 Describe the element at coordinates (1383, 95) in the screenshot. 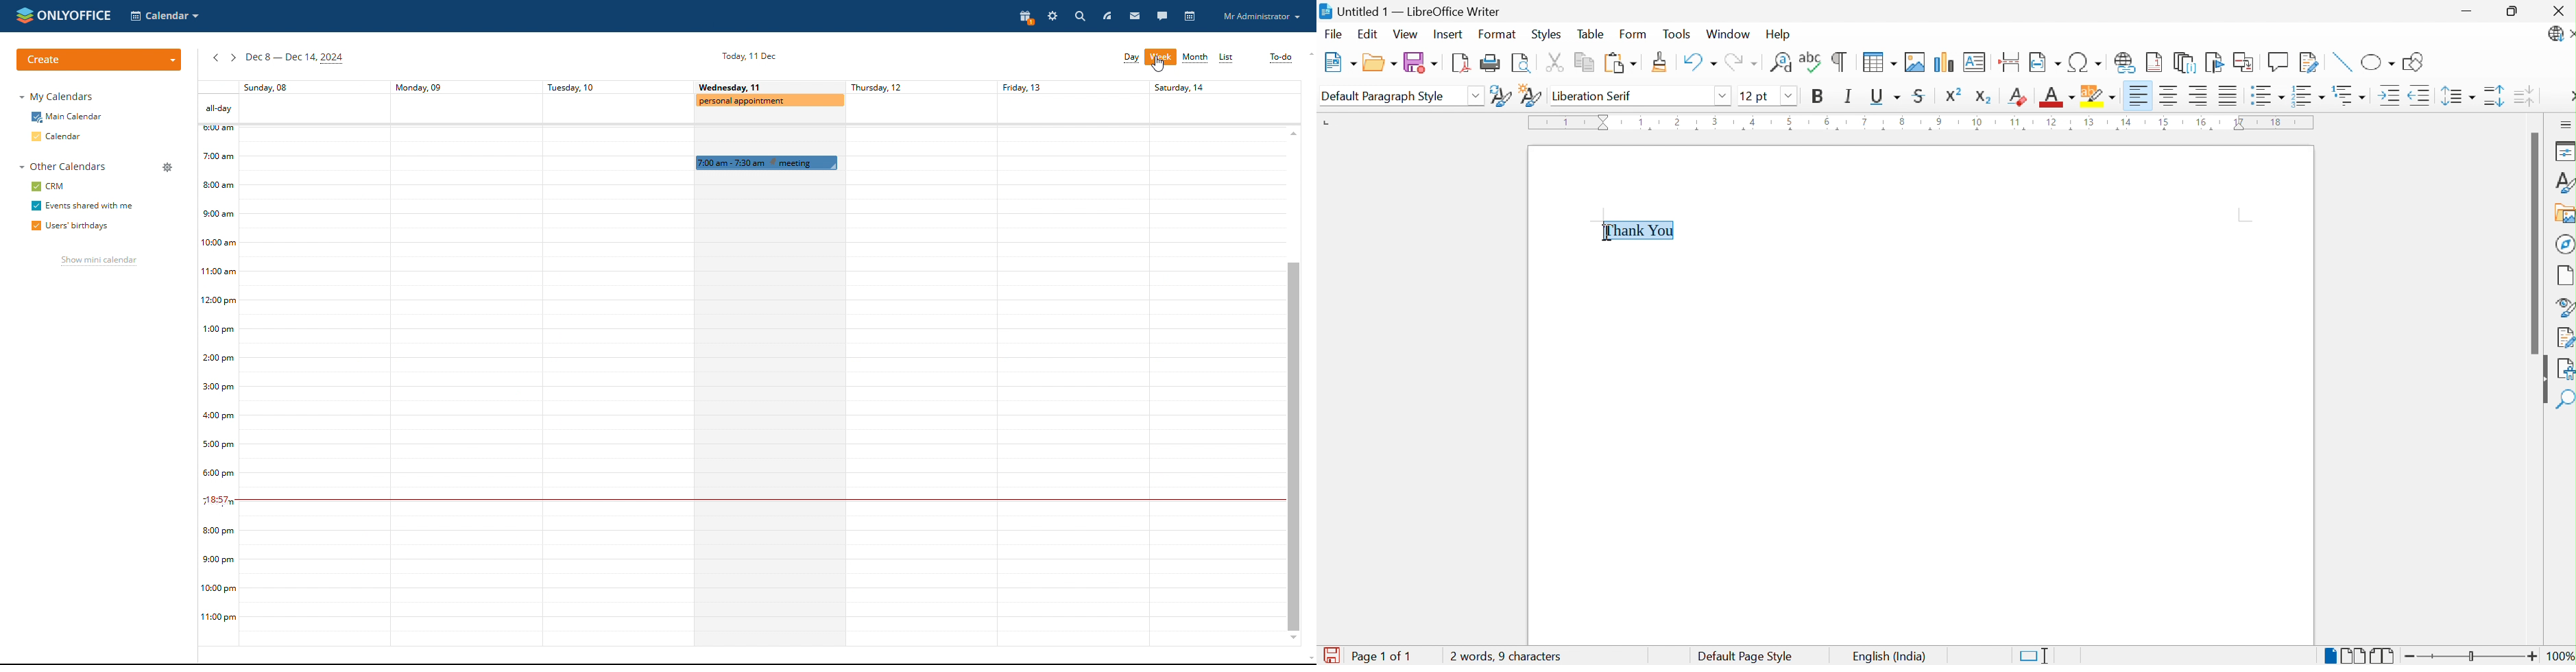

I see `Default Paragraph Style` at that location.